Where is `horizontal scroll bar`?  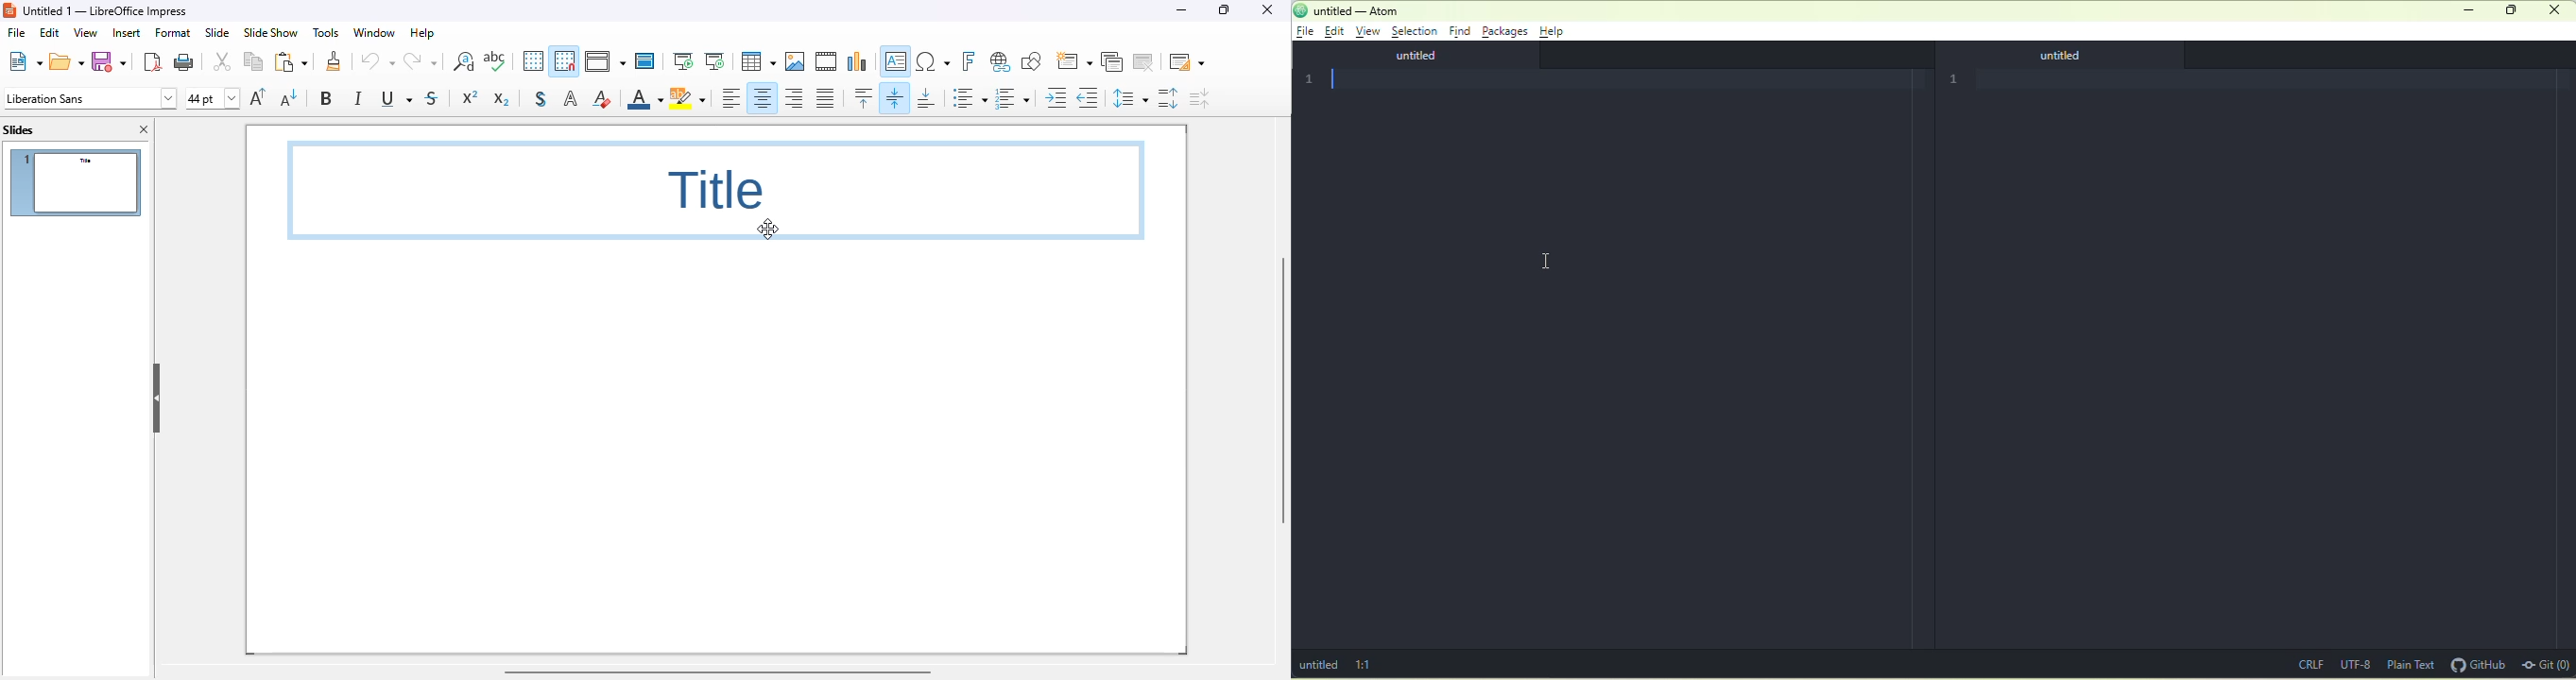 horizontal scroll bar is located at coordinates (717, 672).